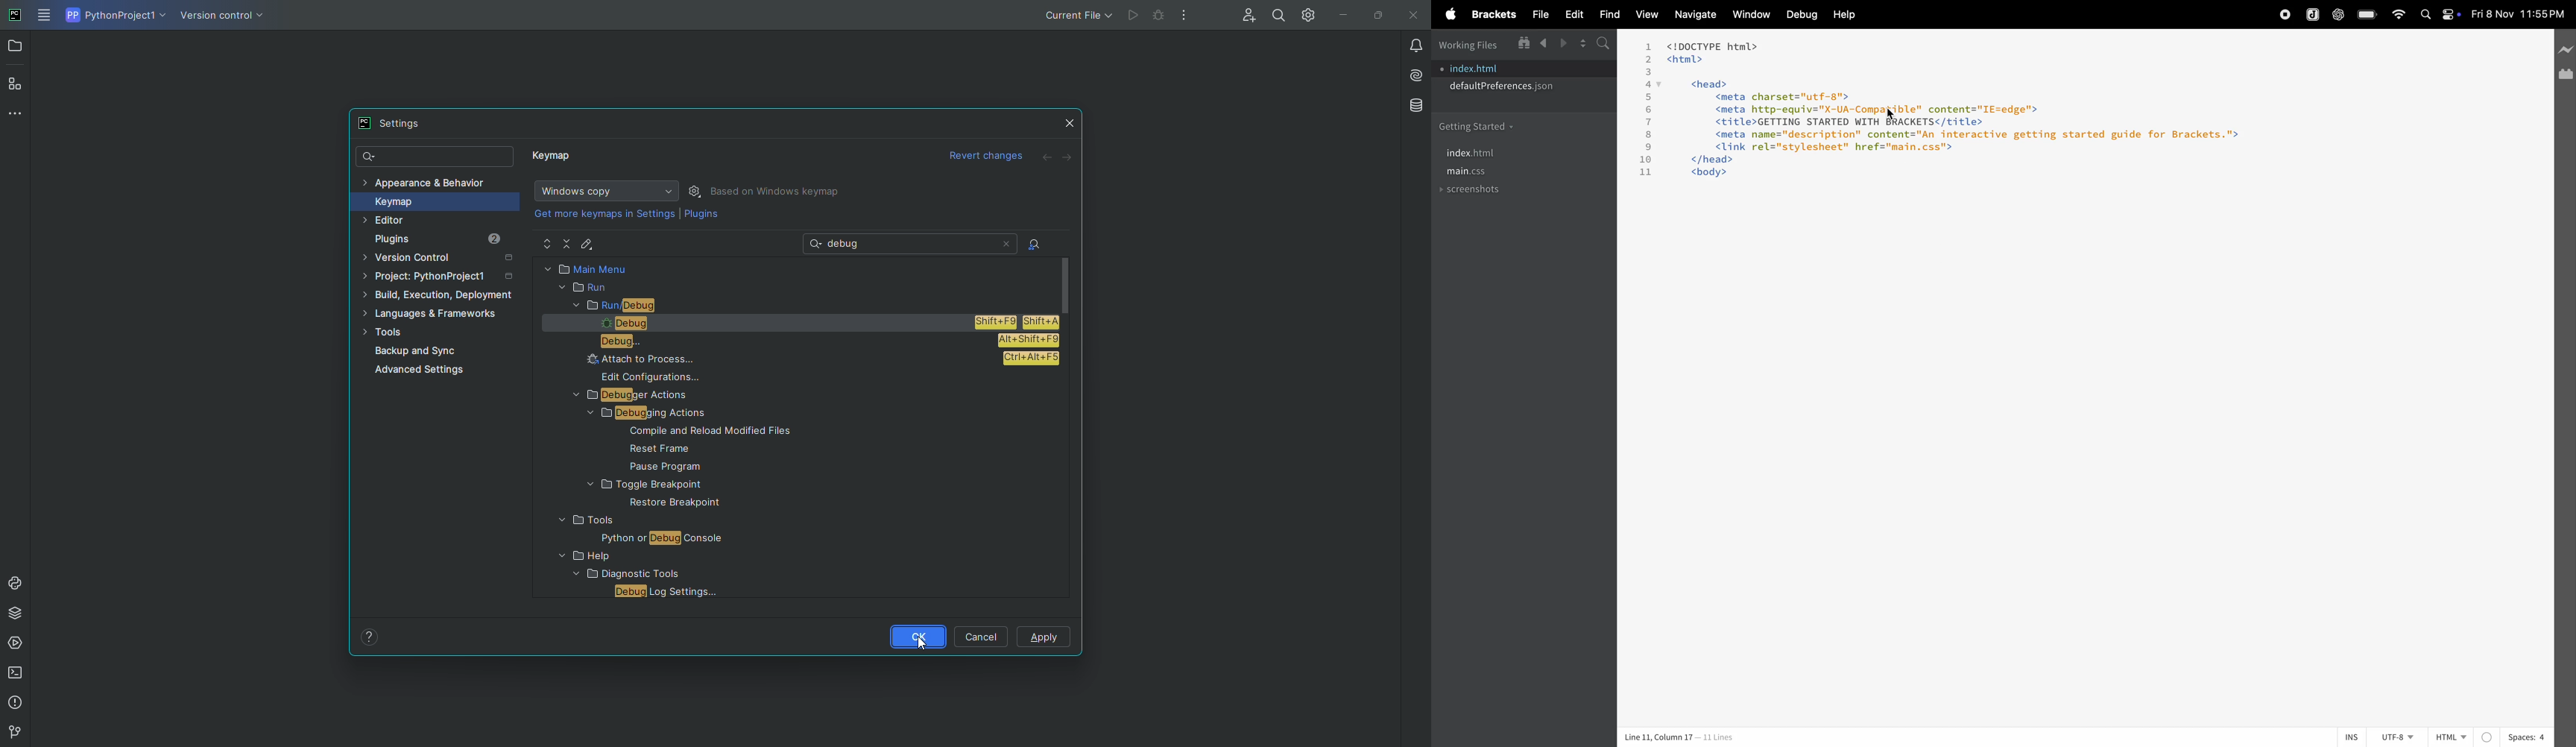 The image size is (2576, 756). Describe the element at coordinates (1560, 44) in the screenshot. I see `forward ` at that location.